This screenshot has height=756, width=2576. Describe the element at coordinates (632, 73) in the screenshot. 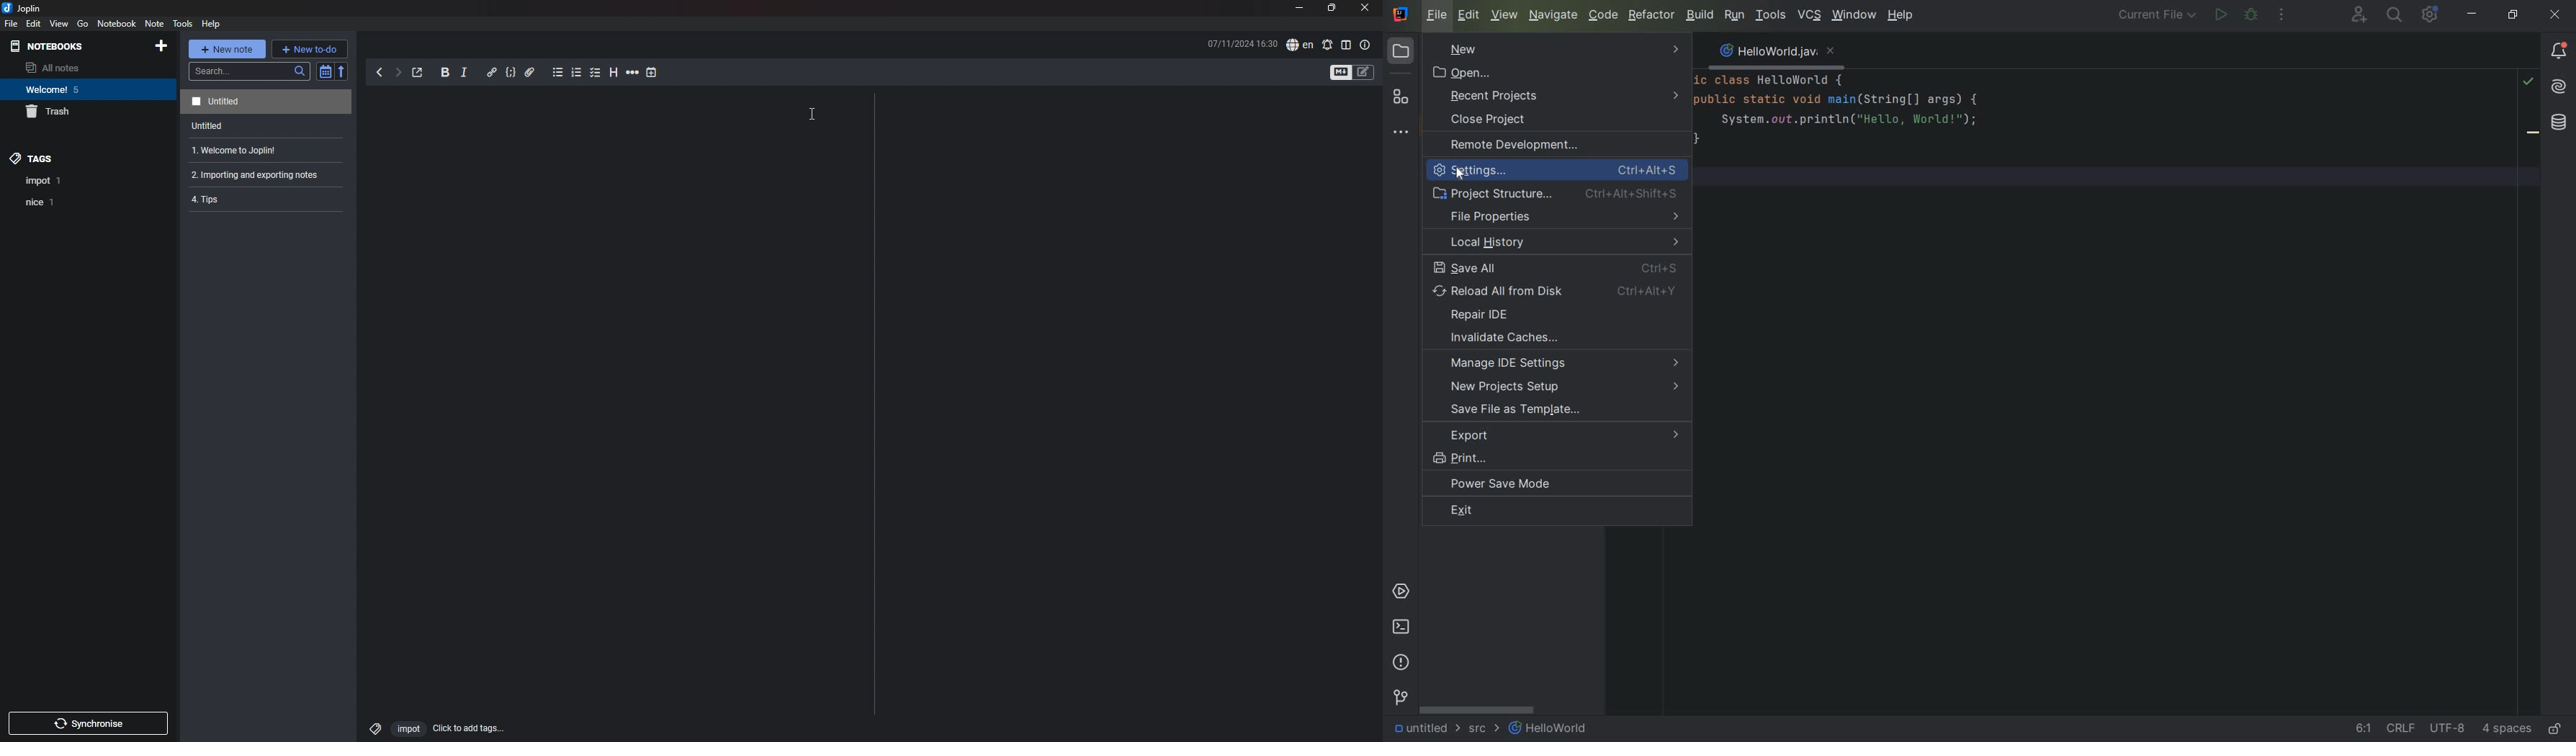

I see `horizontal rule` at that location.